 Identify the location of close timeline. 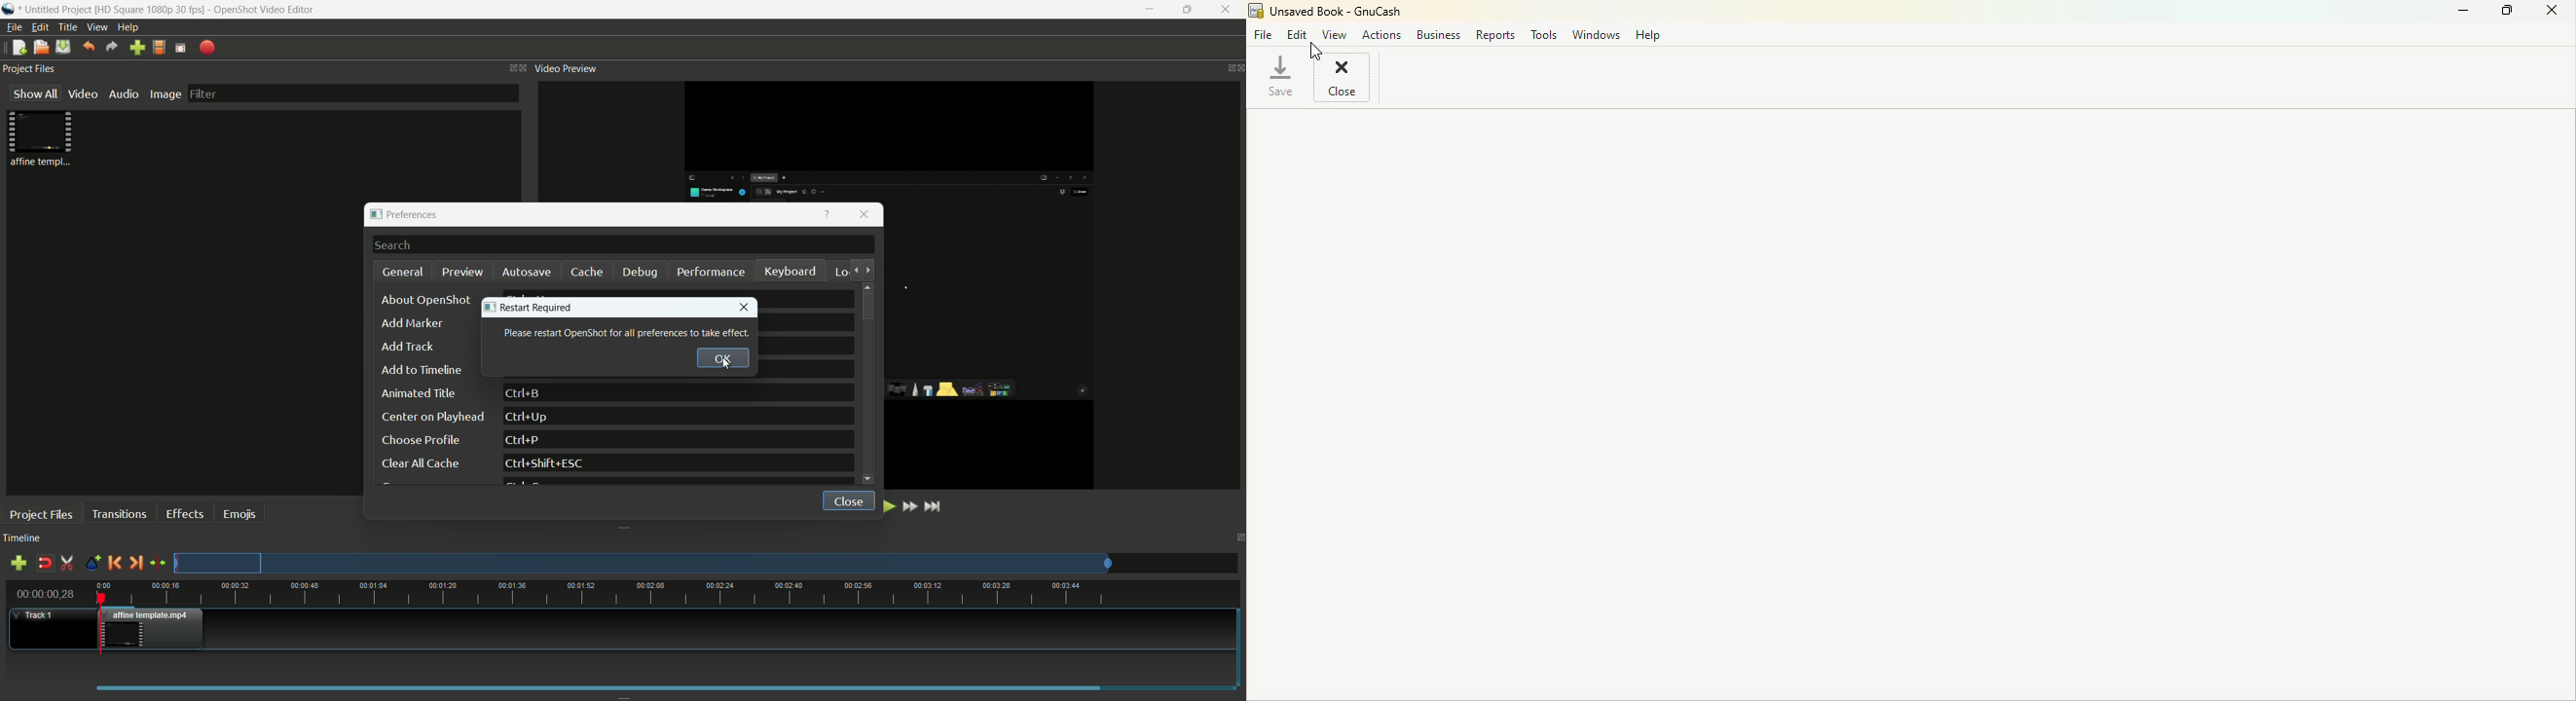
(1238, 537).